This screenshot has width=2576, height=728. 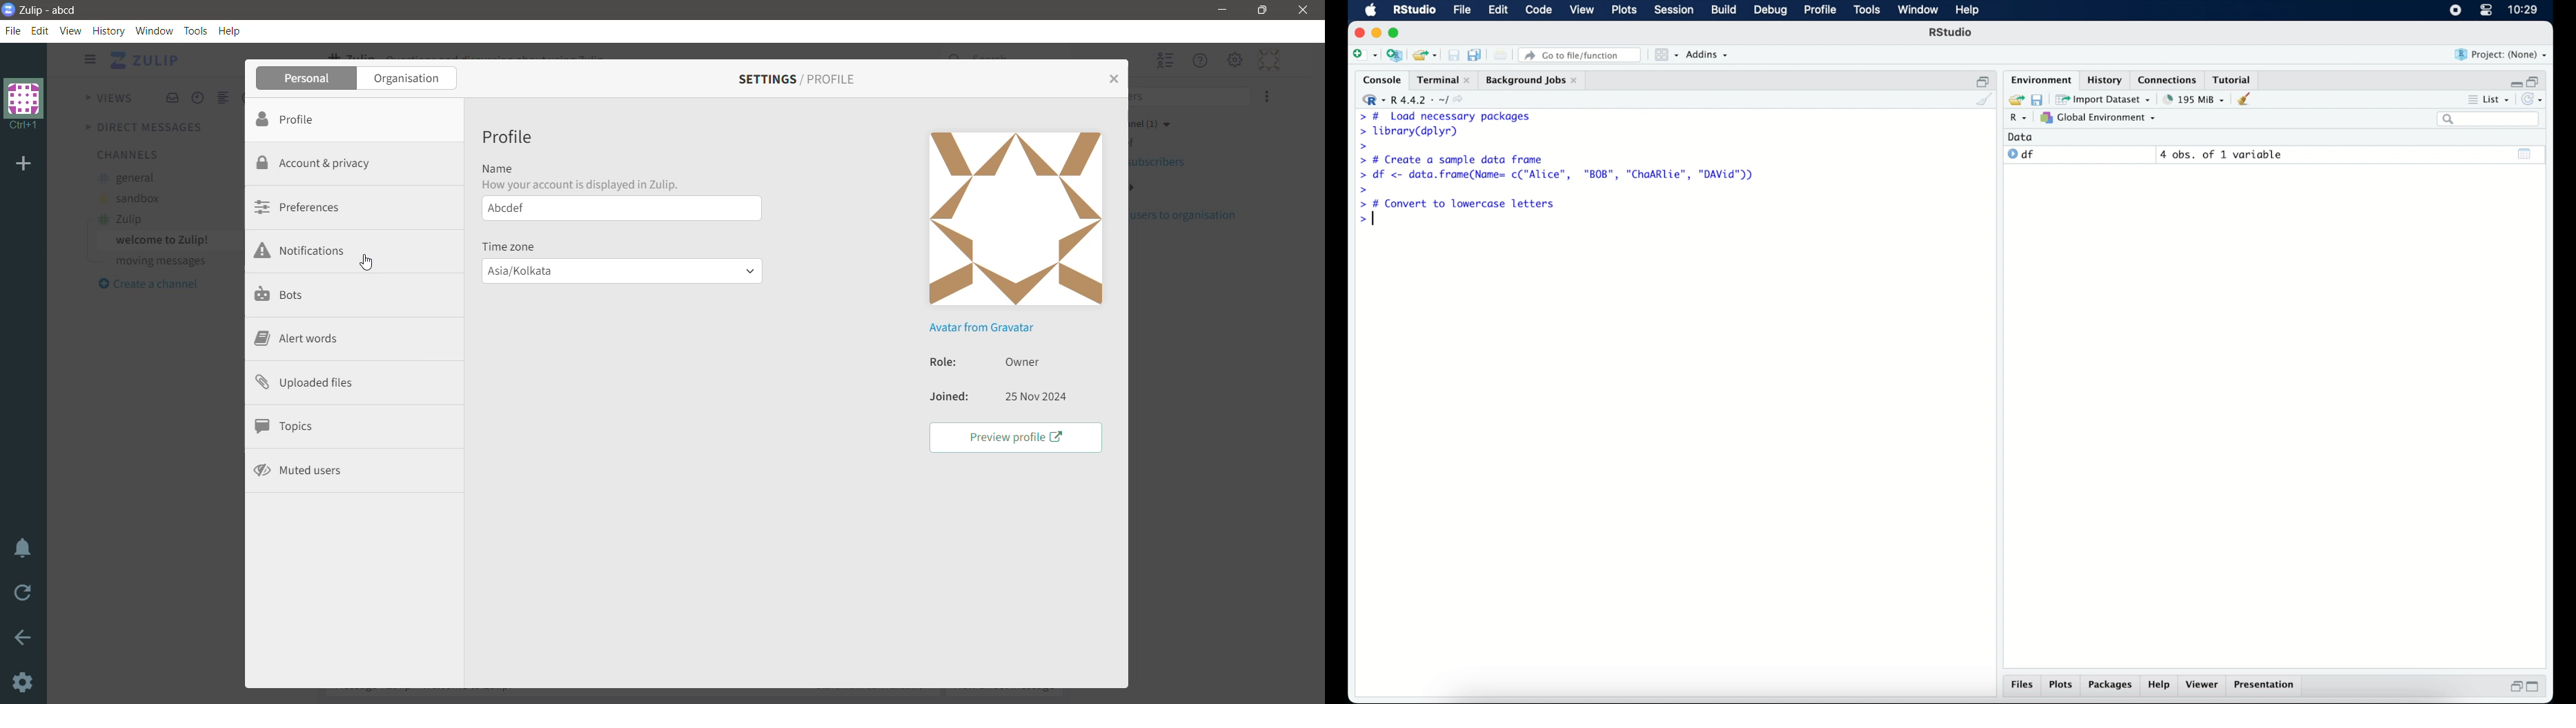 What do you see at coordinates (2266, 686) in the screenshot?
I see `presentation` at bounding box center [2266, 686].